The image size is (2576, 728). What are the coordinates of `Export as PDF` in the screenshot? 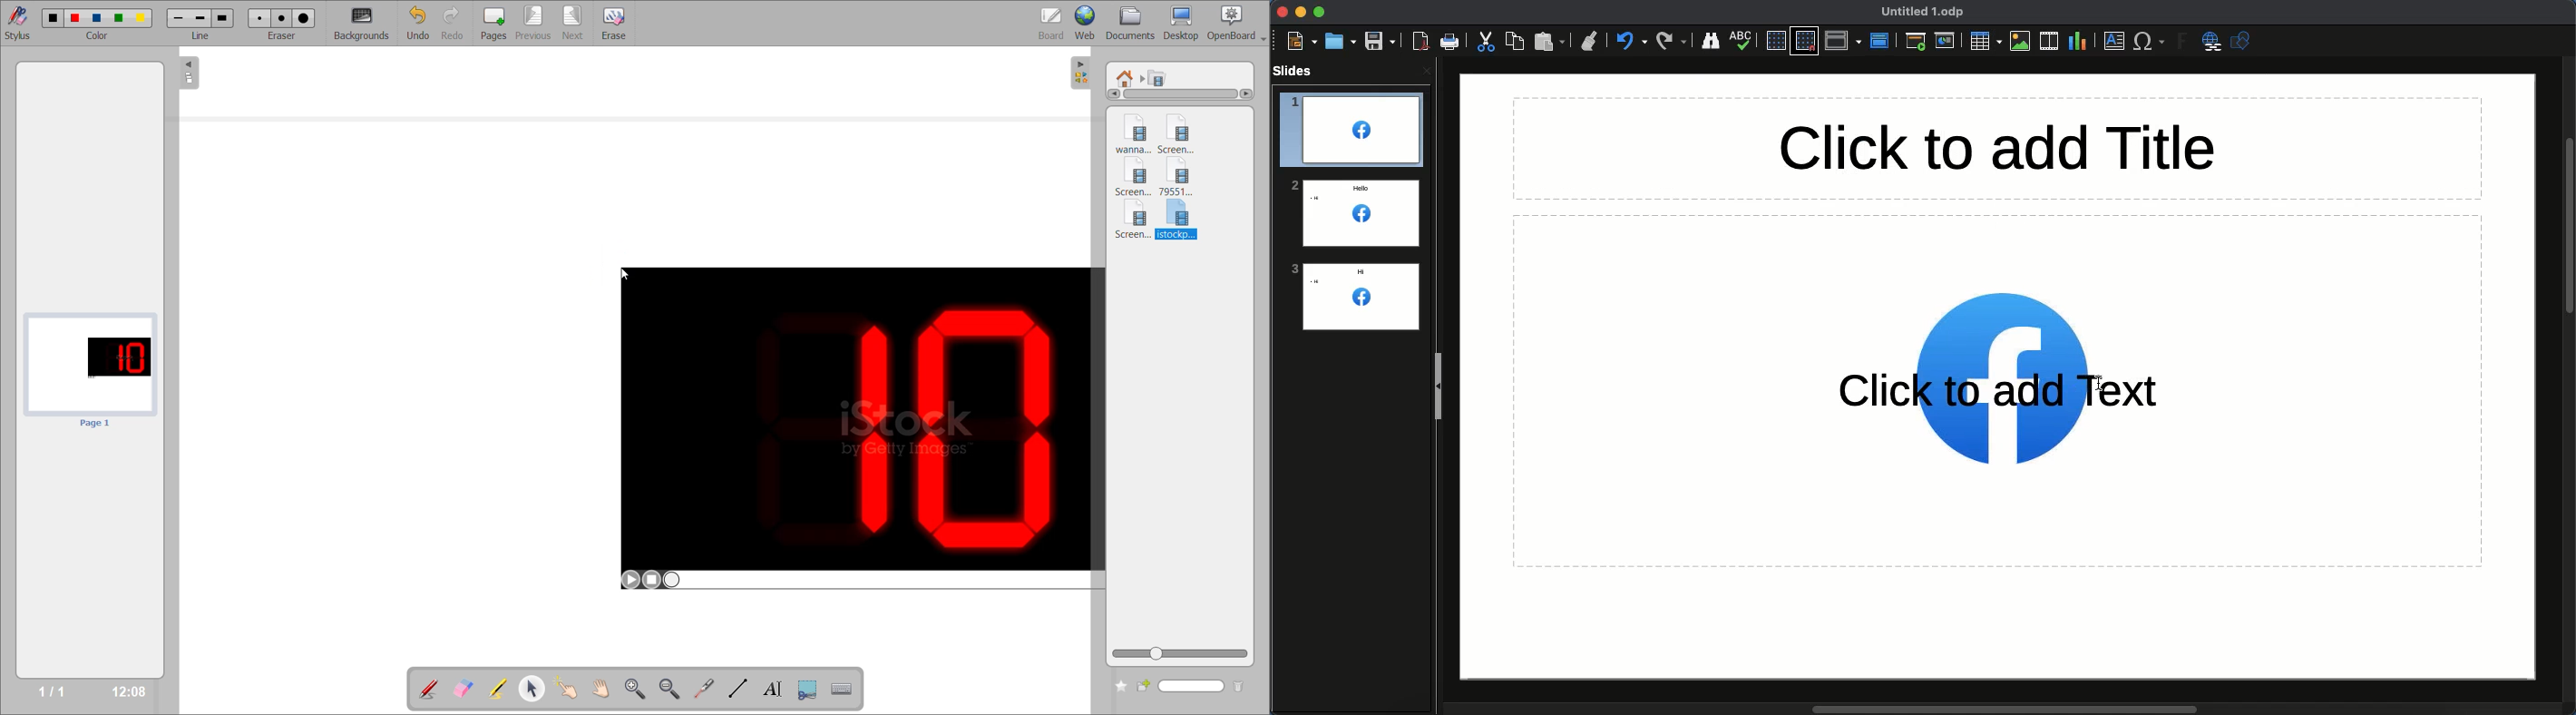 It's located at (1420, 43).